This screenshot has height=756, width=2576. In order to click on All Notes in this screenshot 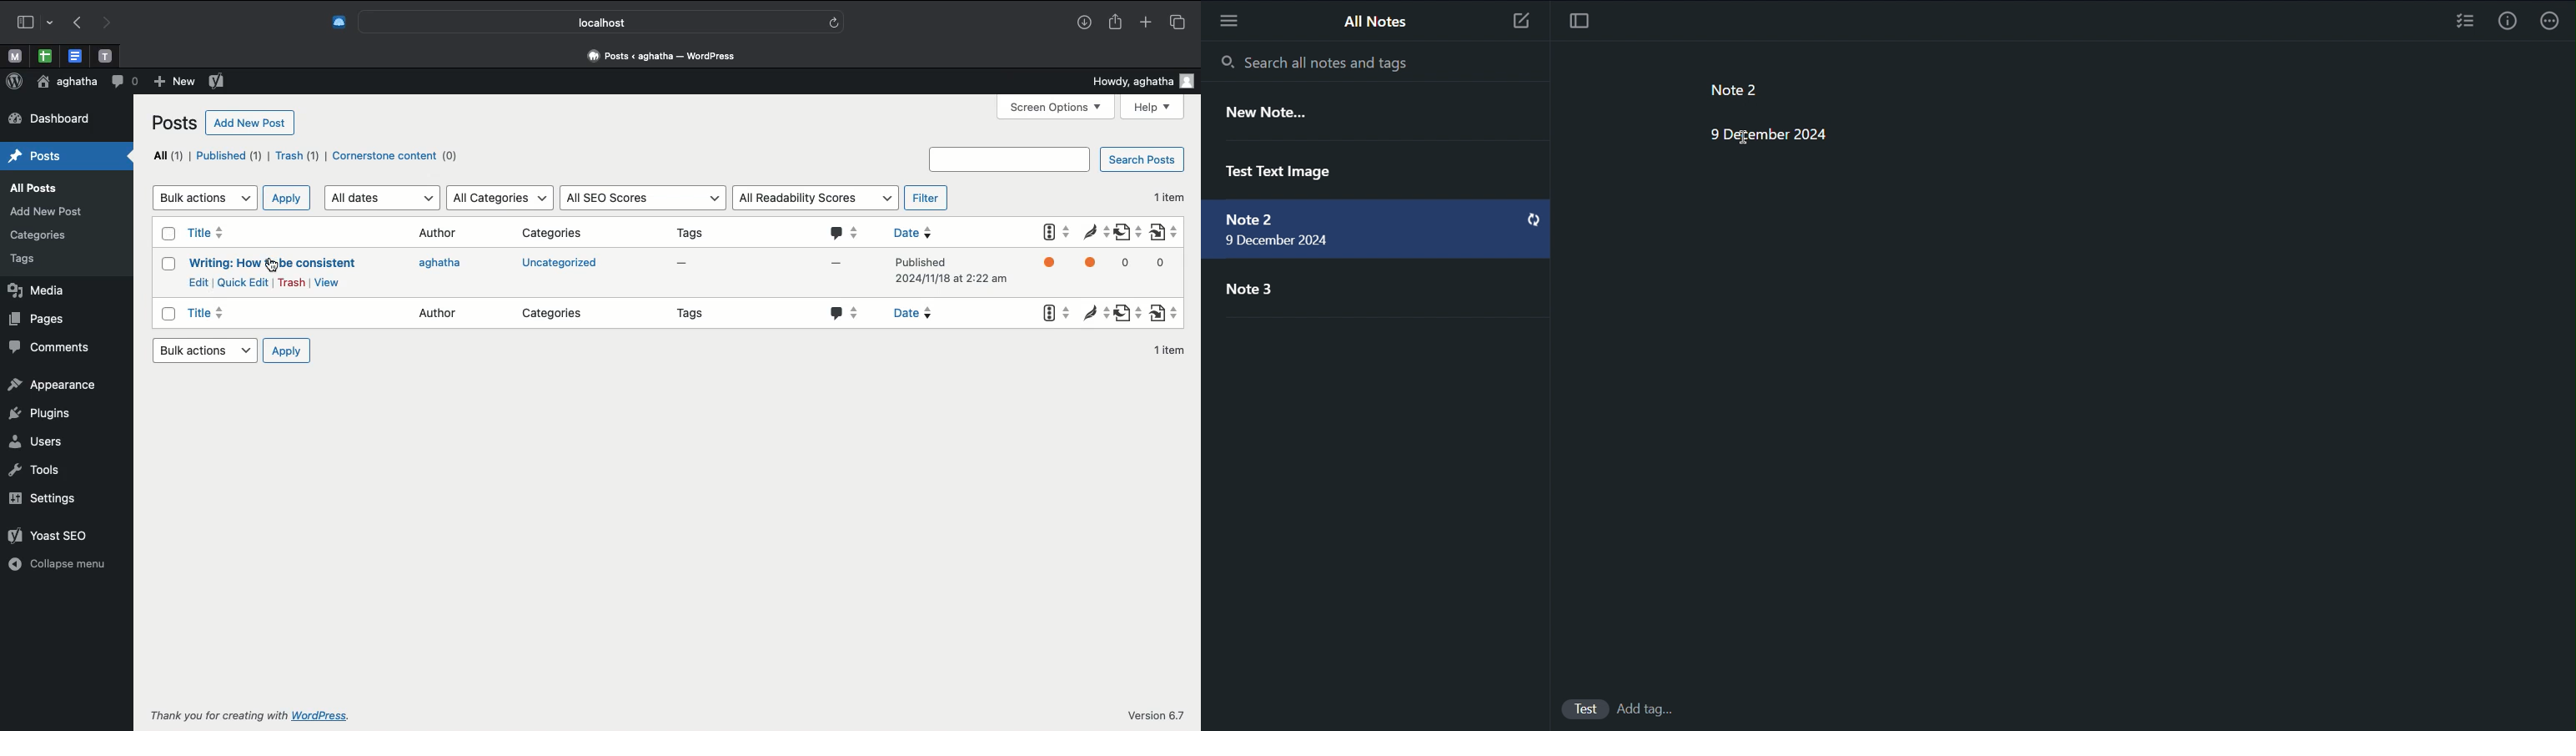, I will do `click(1373, 20)`.